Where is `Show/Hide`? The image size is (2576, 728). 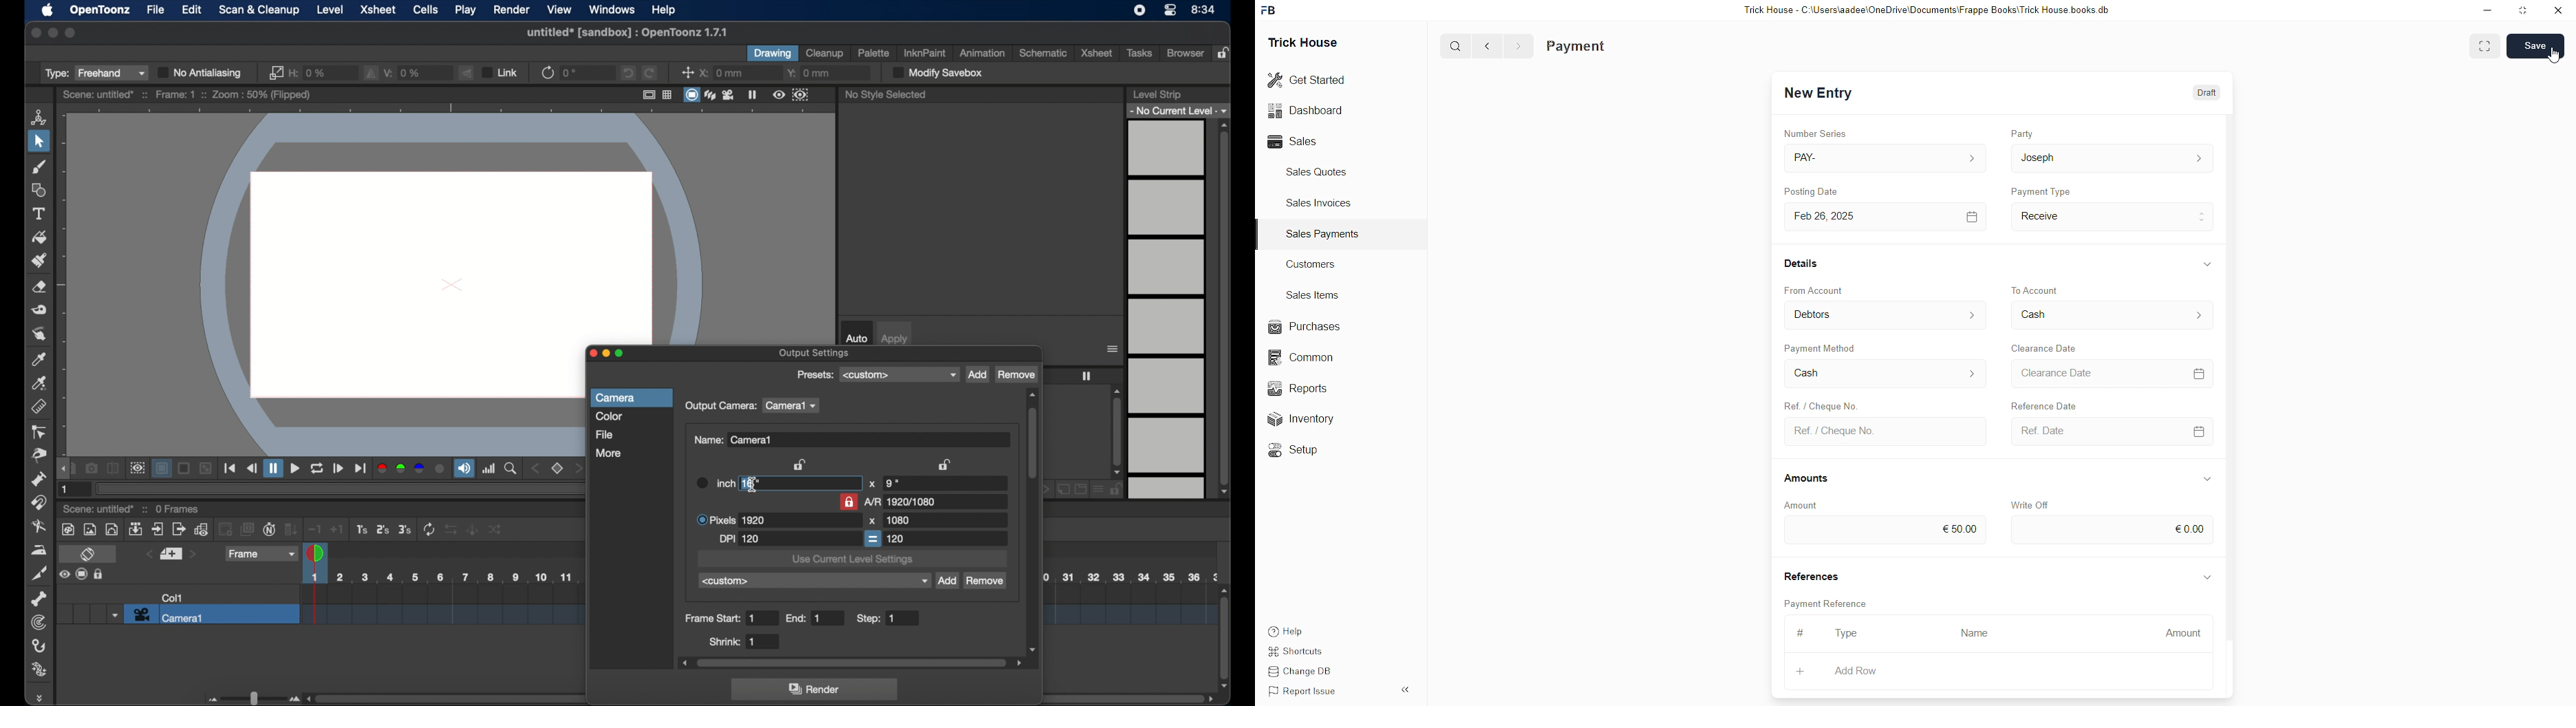 Show/Hide is located at coordinates (2208, 264).